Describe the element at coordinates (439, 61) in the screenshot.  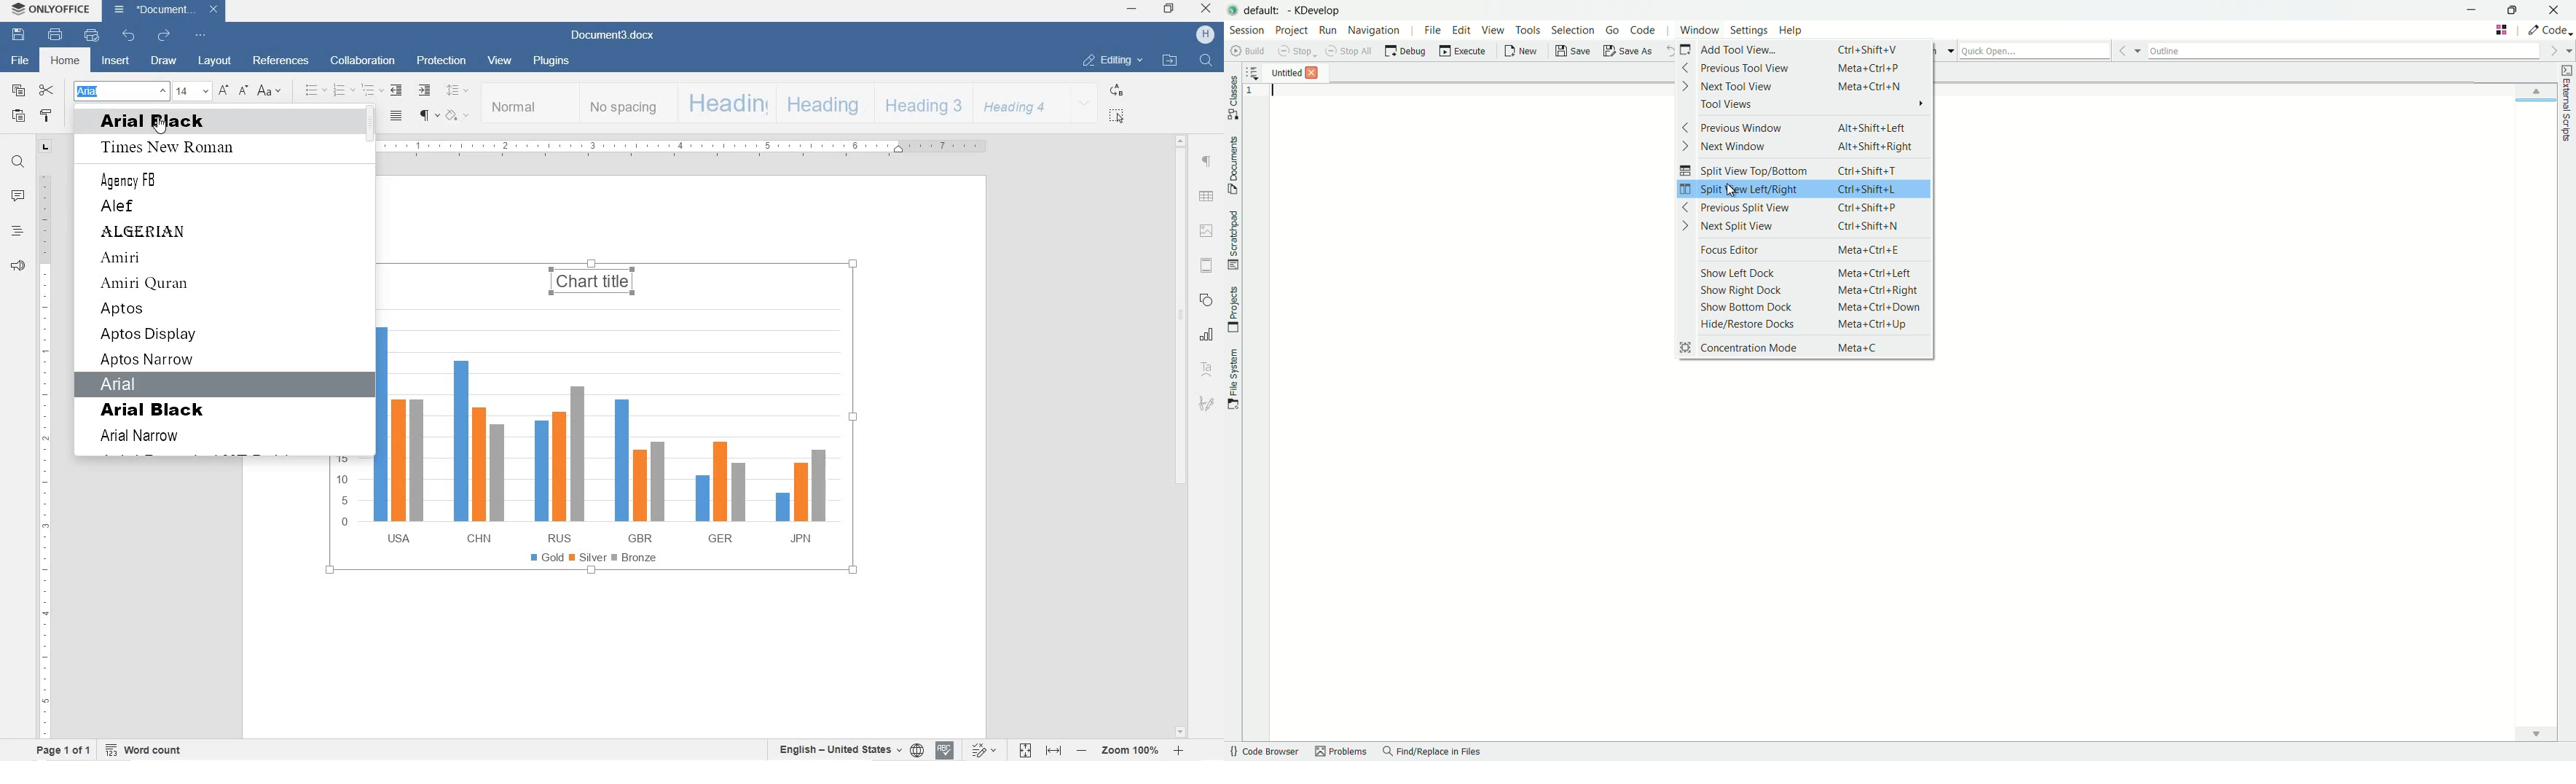
I see `PROTECTION` at that location.